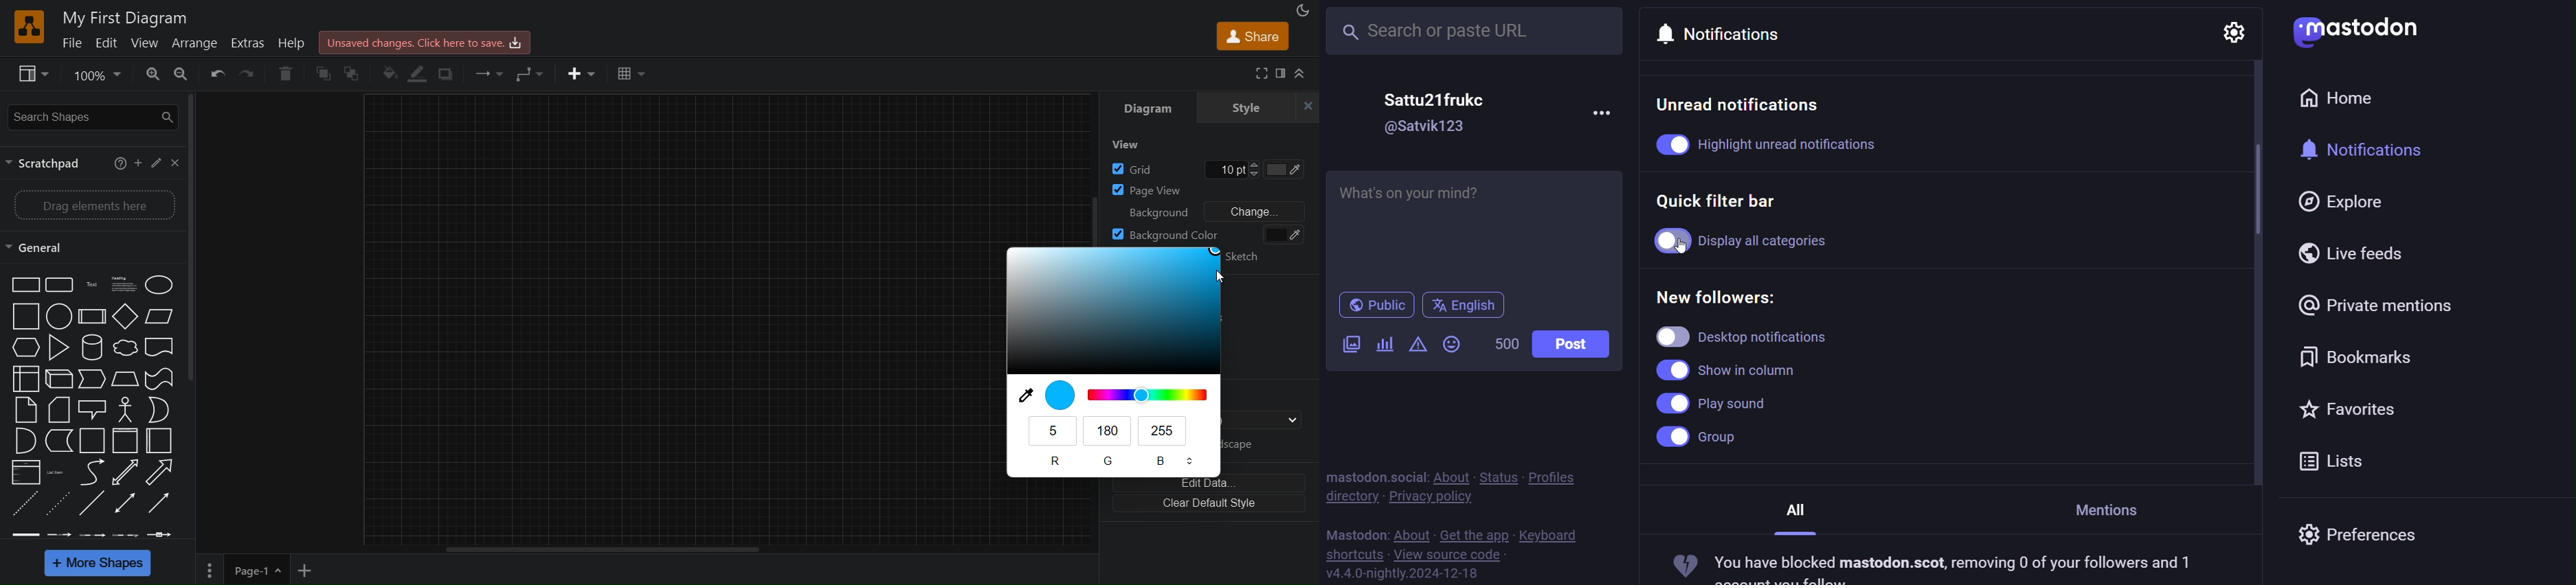  Describe the element at coordinates (2116, 506) in the screenshot. I see `mention` at that location.